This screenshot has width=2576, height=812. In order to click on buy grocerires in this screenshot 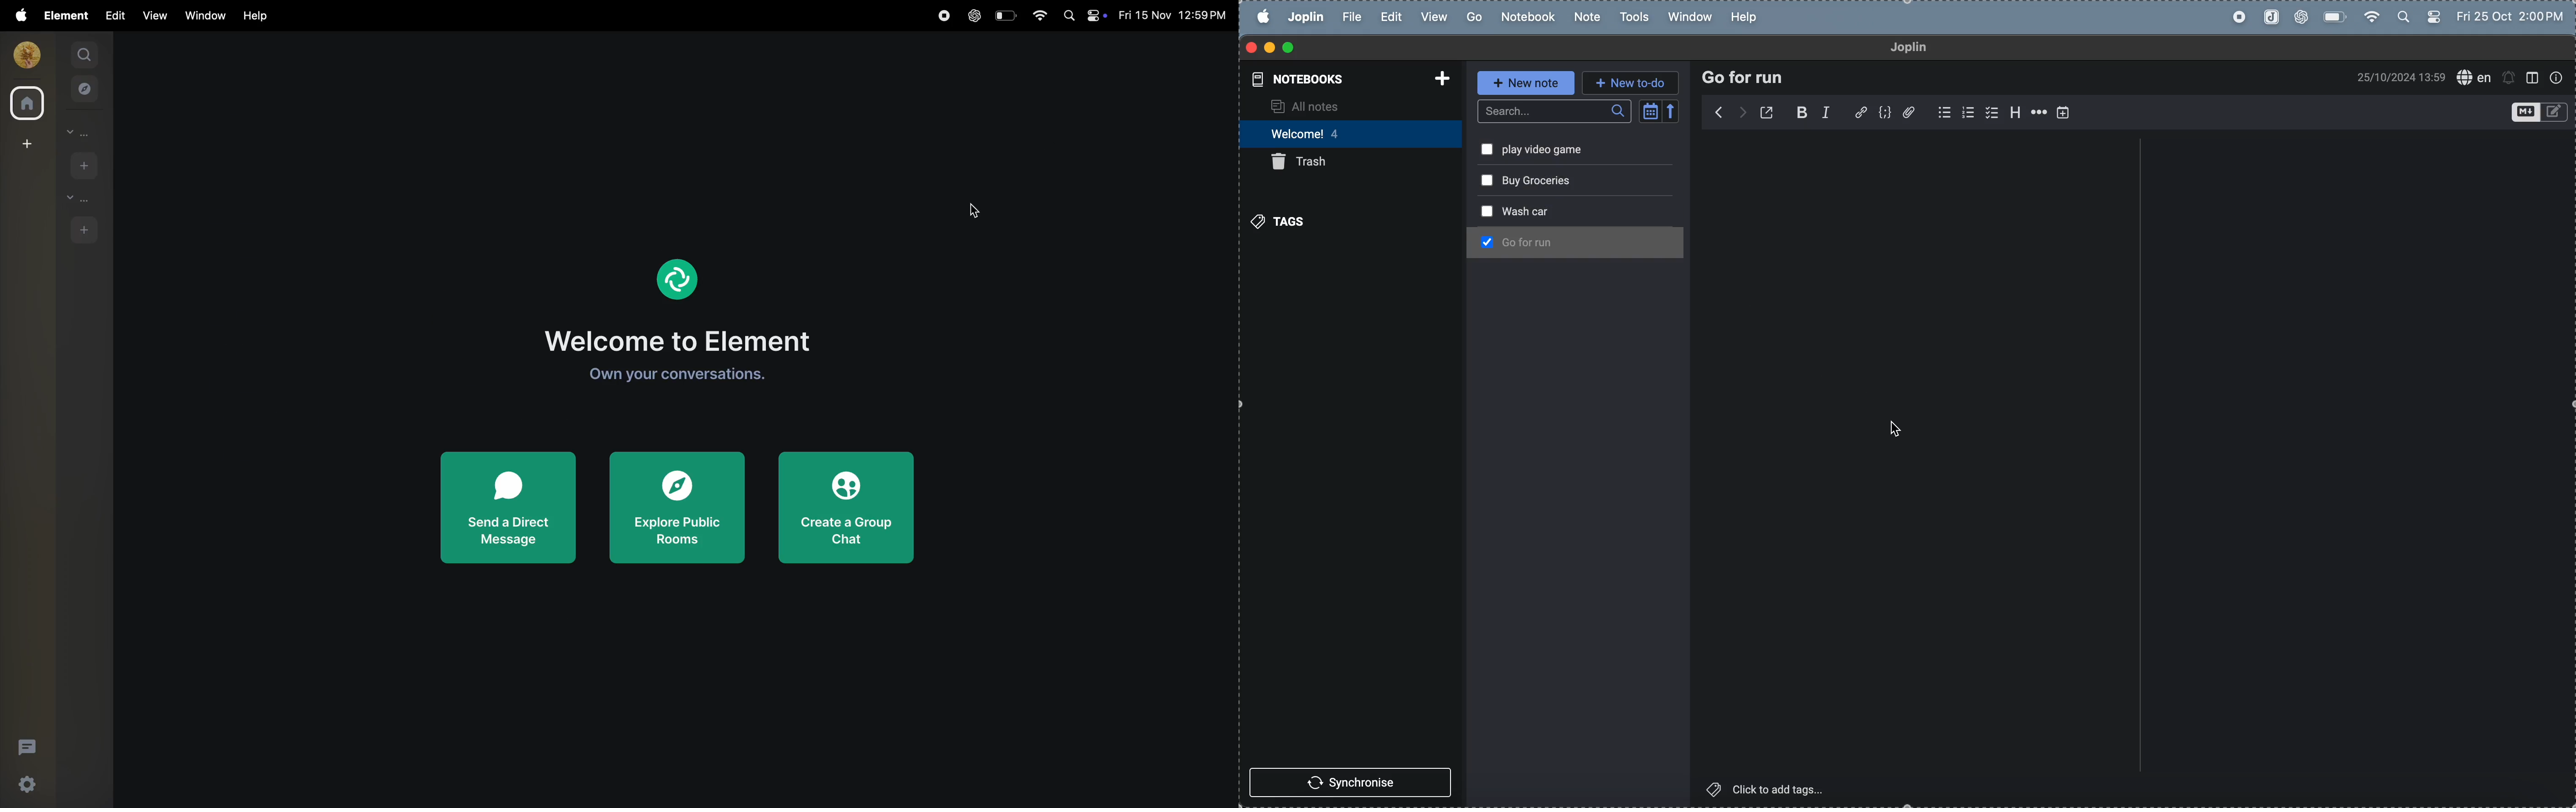, I will do `click(1569, 209)`.